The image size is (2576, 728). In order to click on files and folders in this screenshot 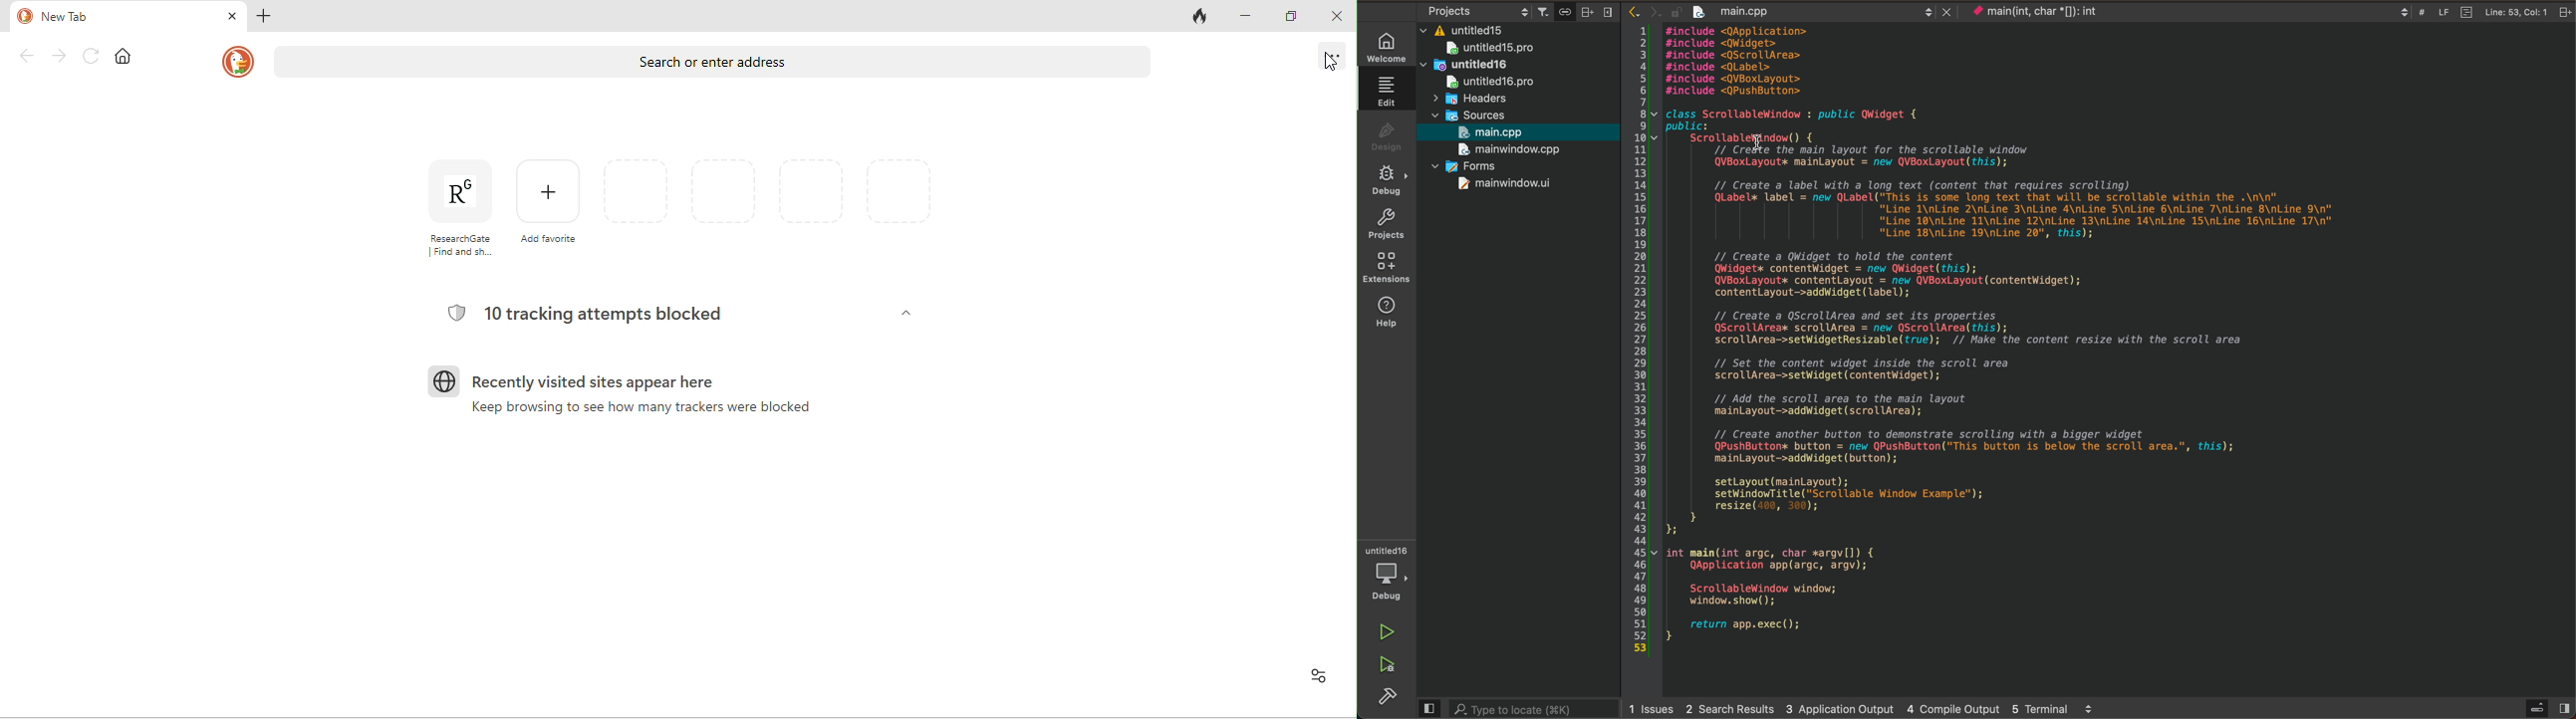, I will do `click(1516, 32)`.